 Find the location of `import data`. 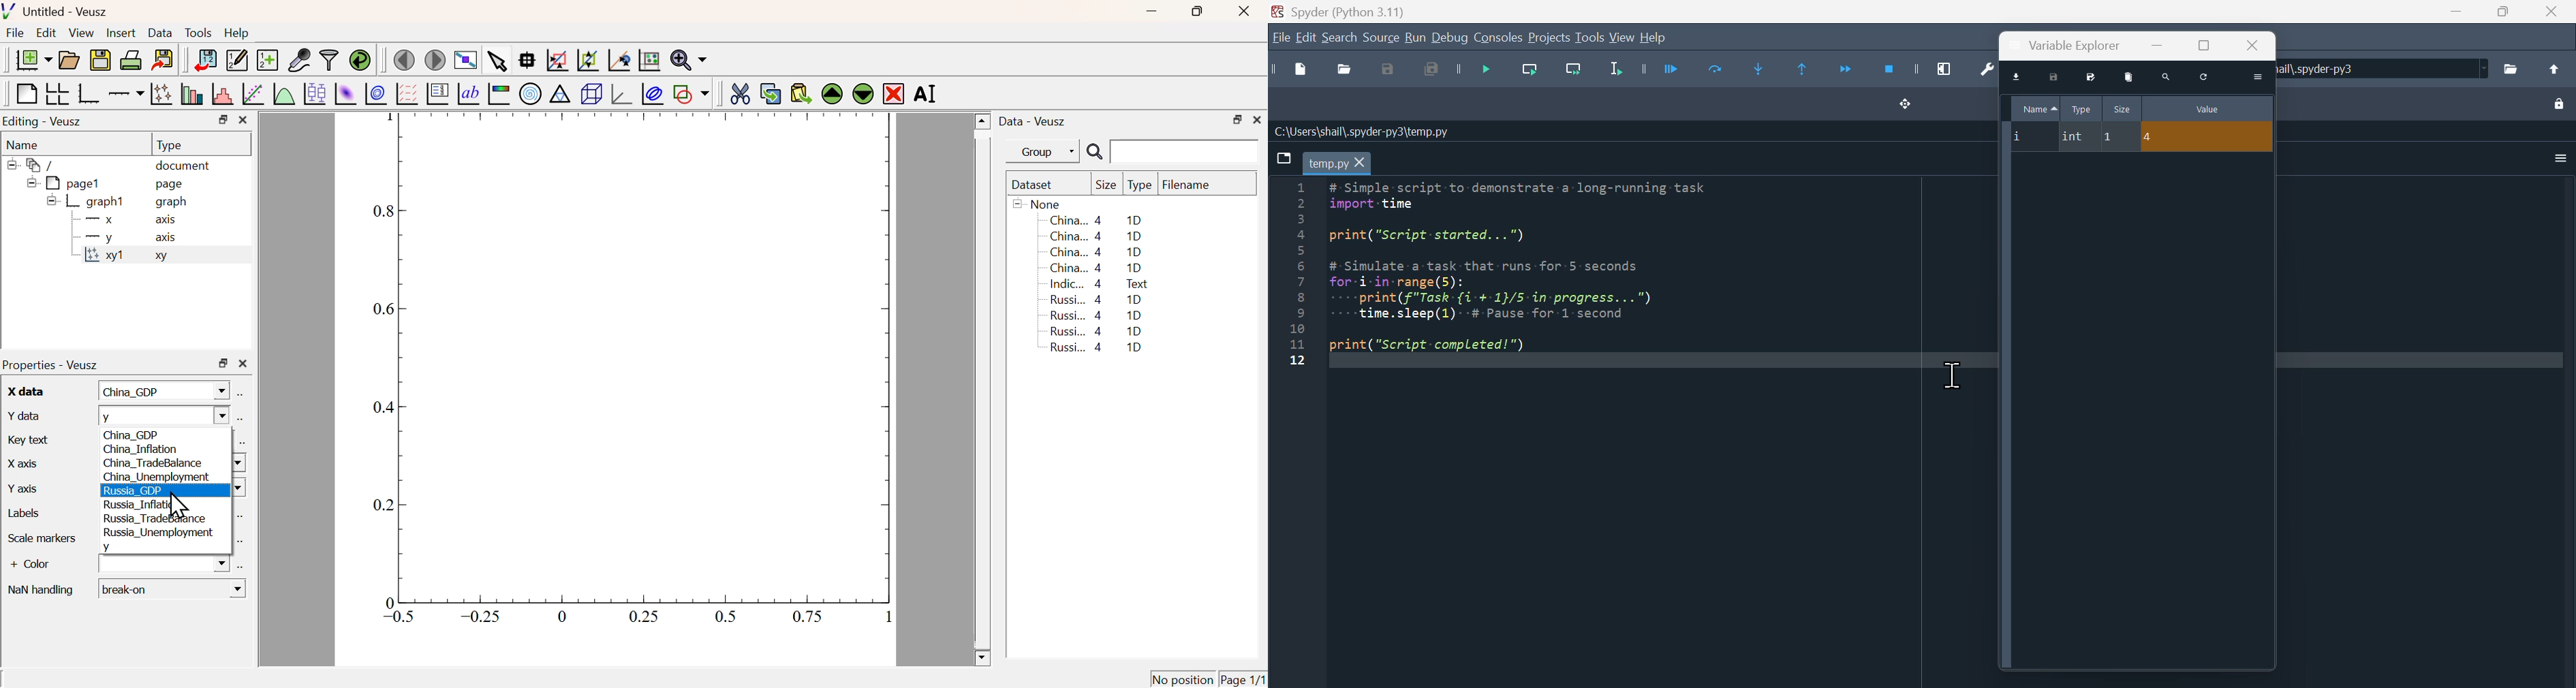

import data is located at coordinates (2017, 76).